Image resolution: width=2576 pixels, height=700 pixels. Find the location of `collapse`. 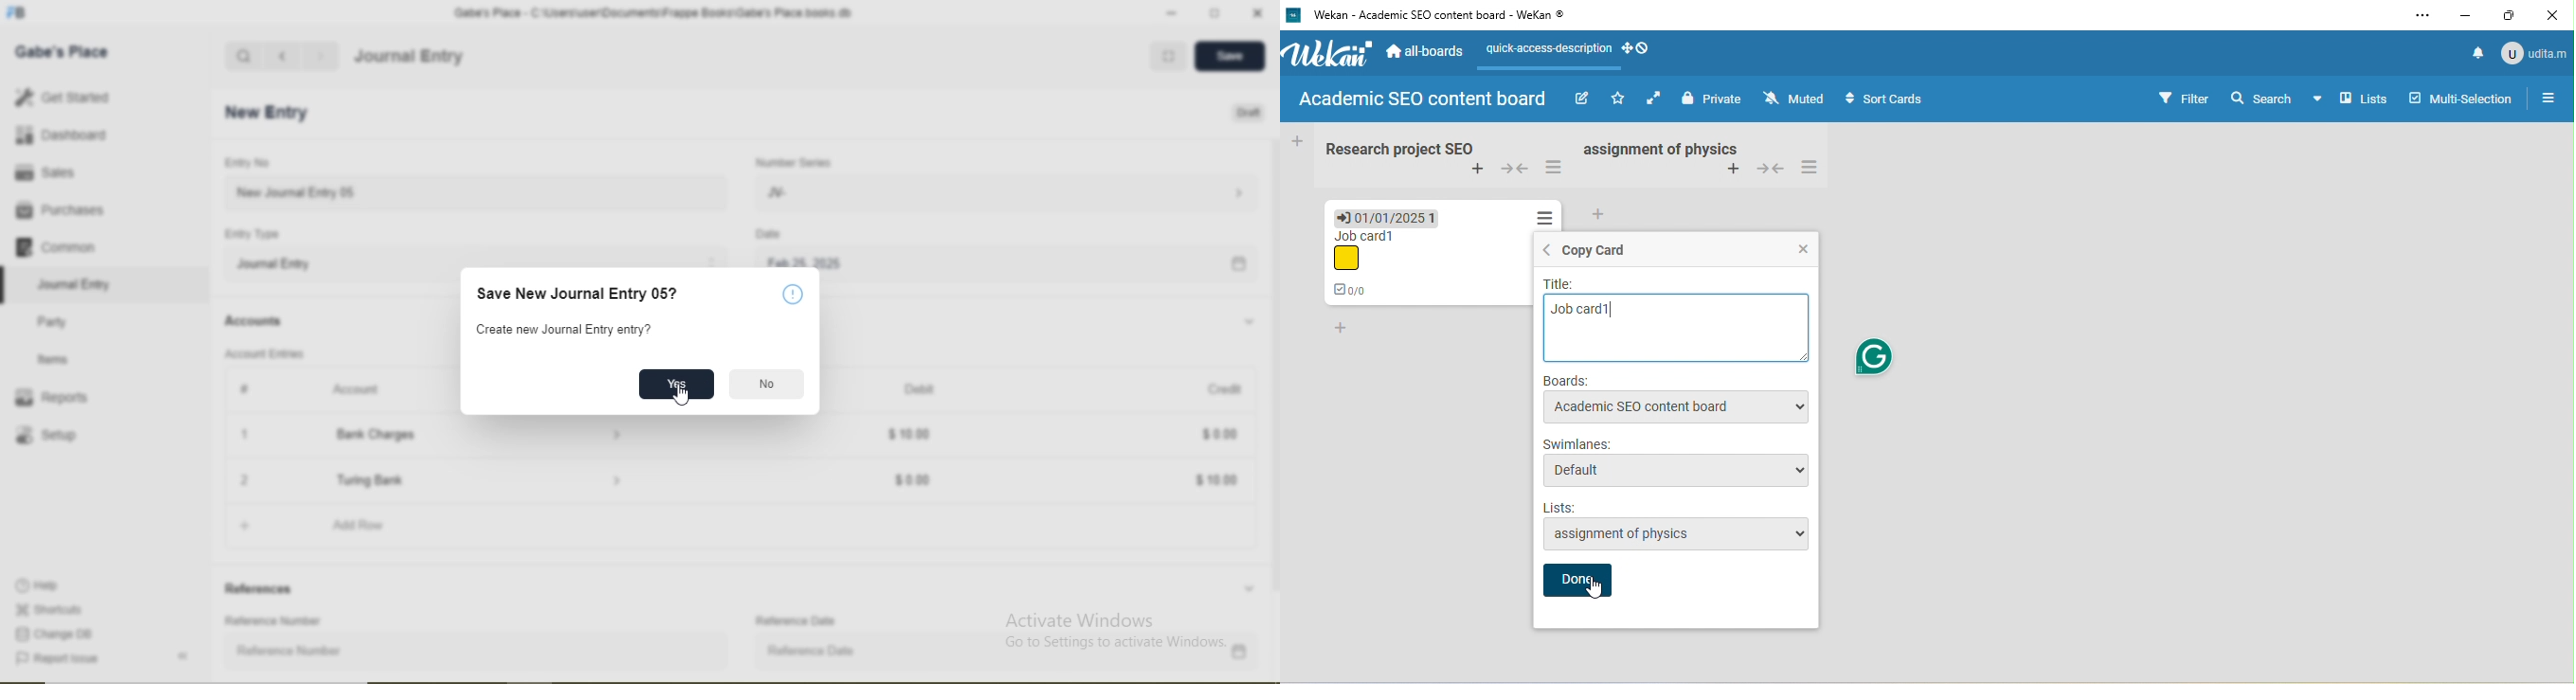

collapse is located at coordinates (1516, 170).